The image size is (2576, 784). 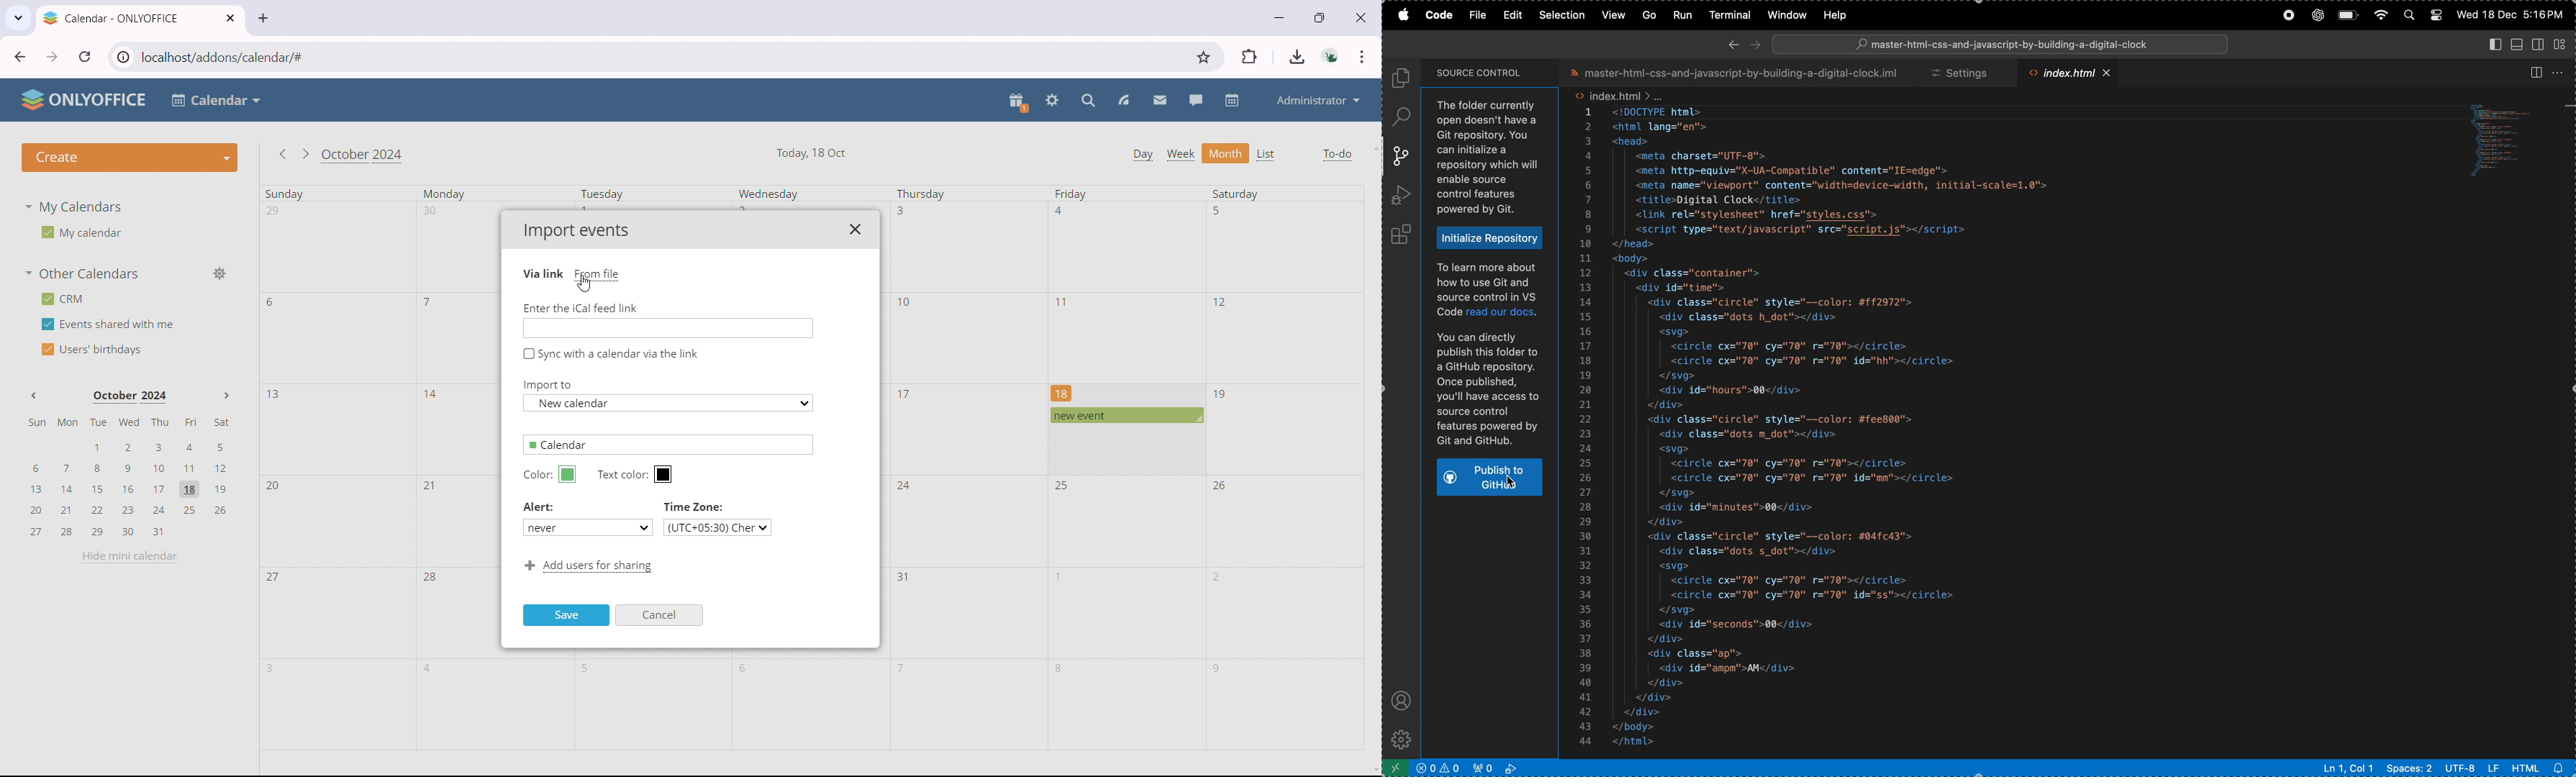 I want to click on accounts, so click(x=1332, y=56).